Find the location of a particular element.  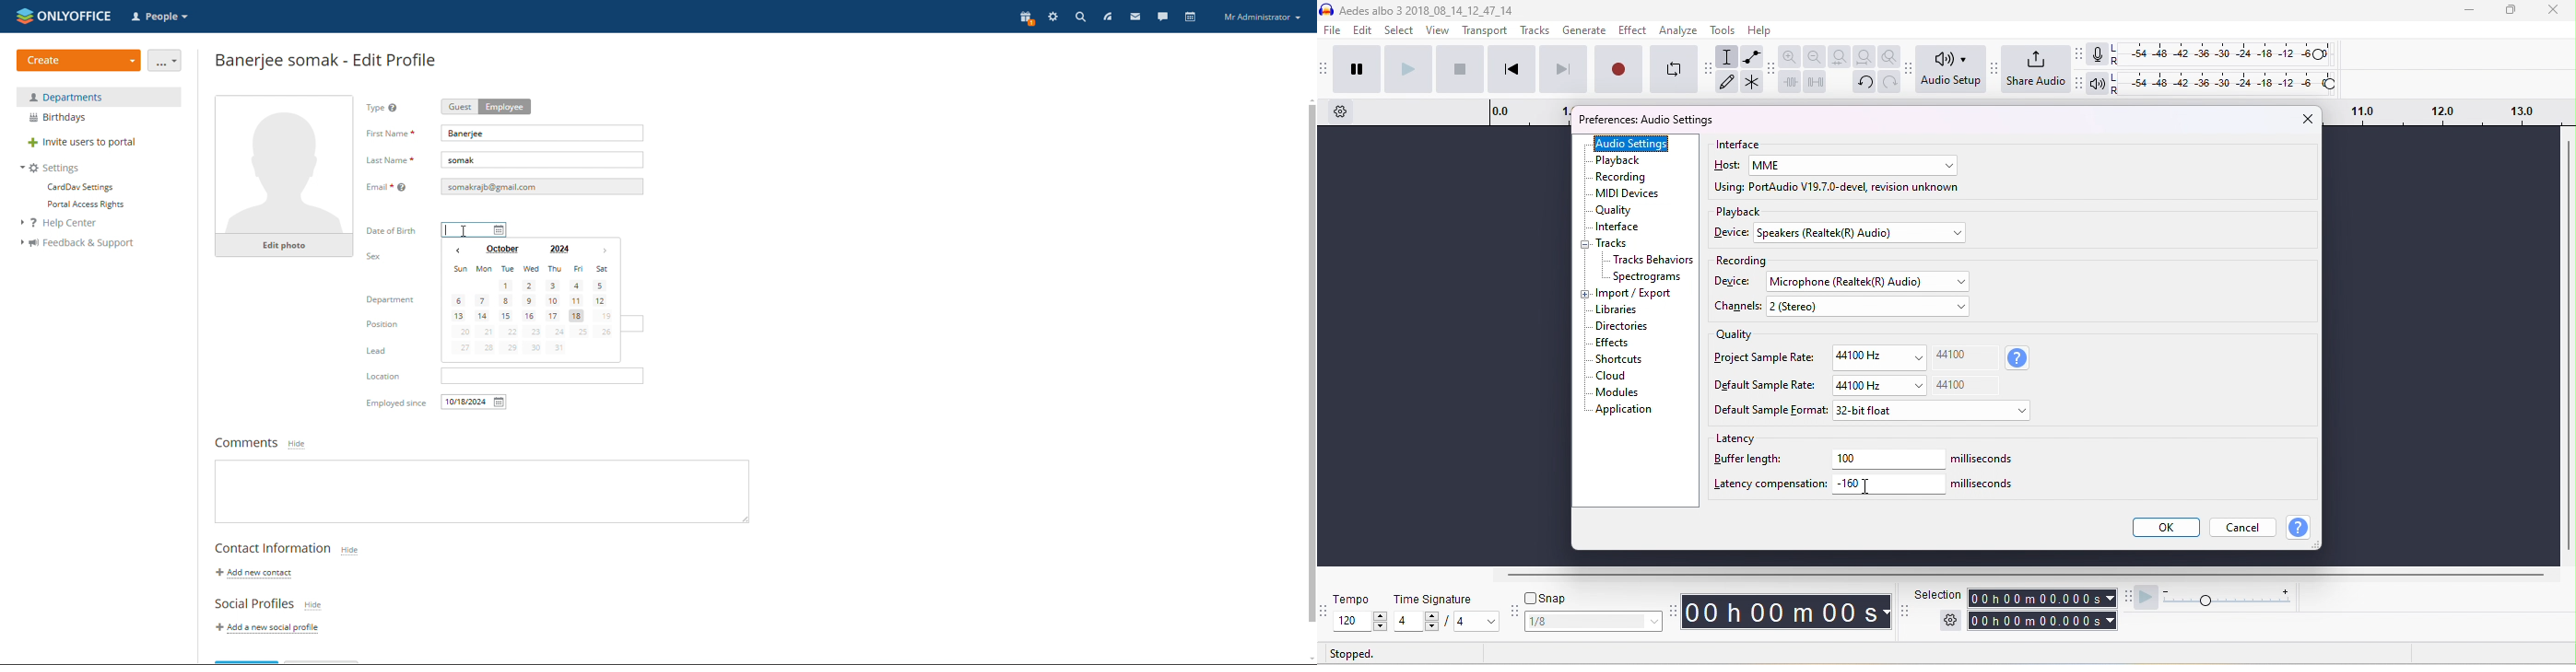

play is located at coordinates (1407, 67).